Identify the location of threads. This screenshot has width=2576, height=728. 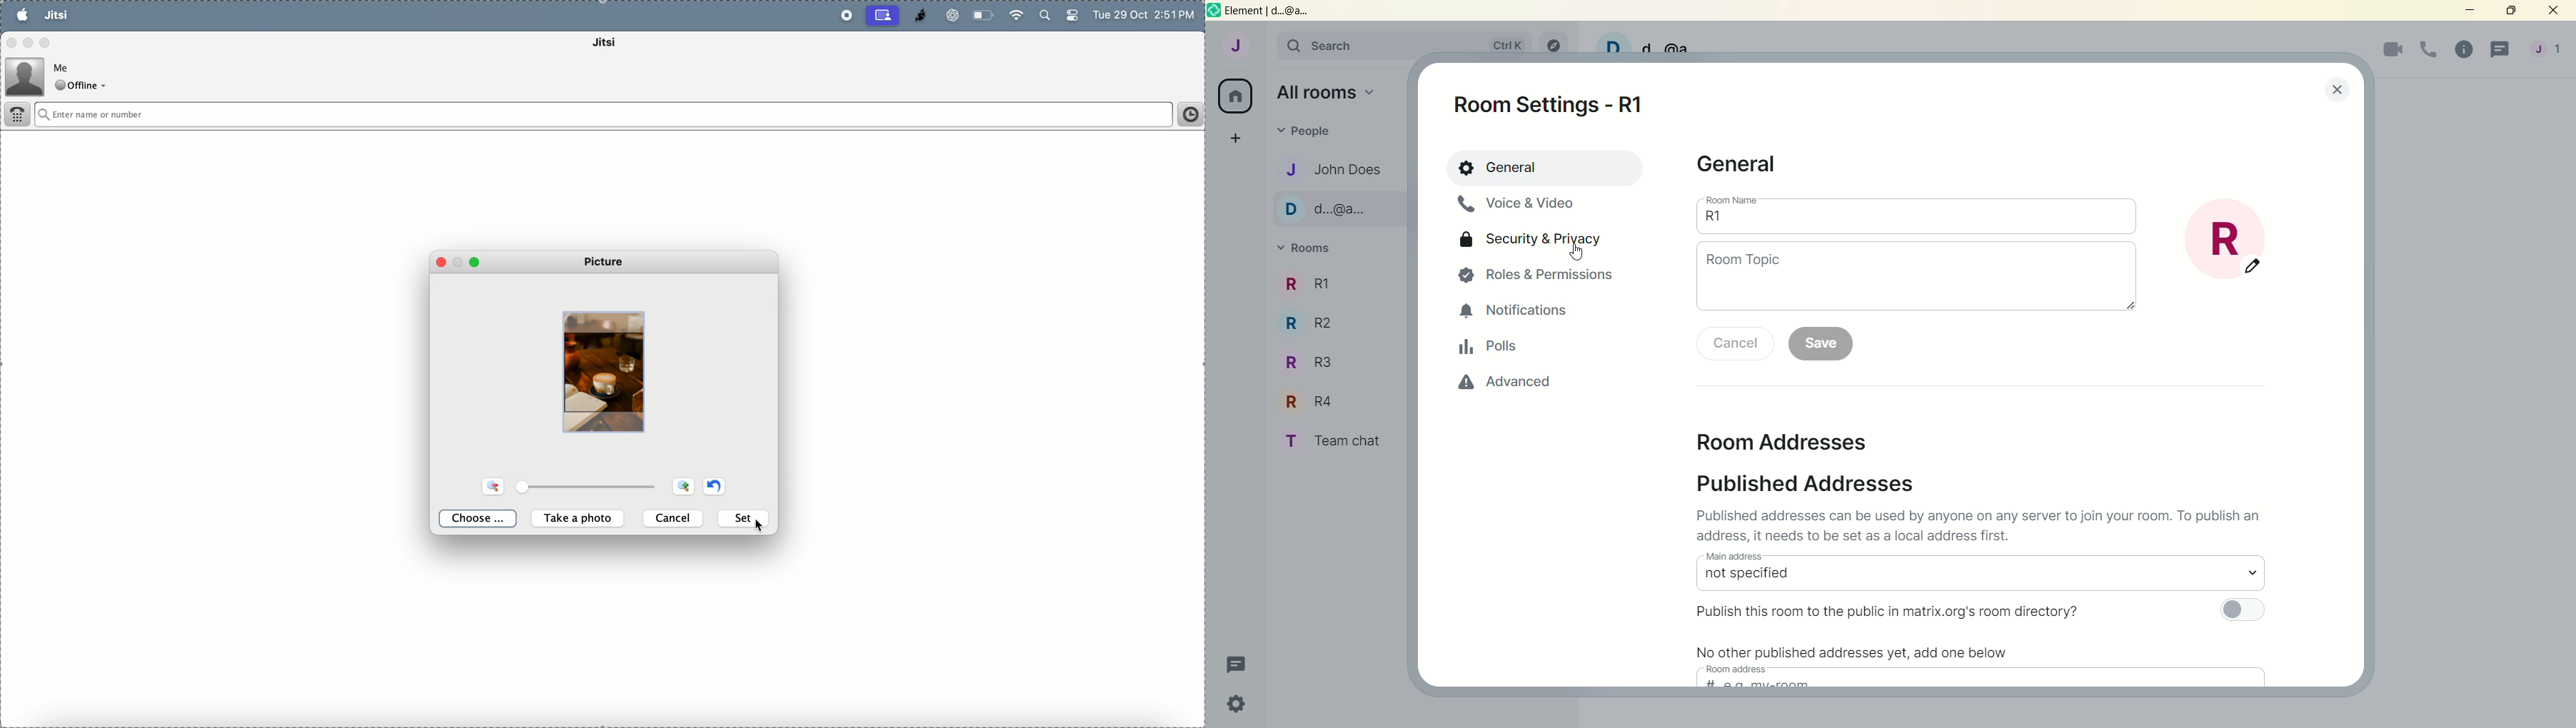
(2497, 51).